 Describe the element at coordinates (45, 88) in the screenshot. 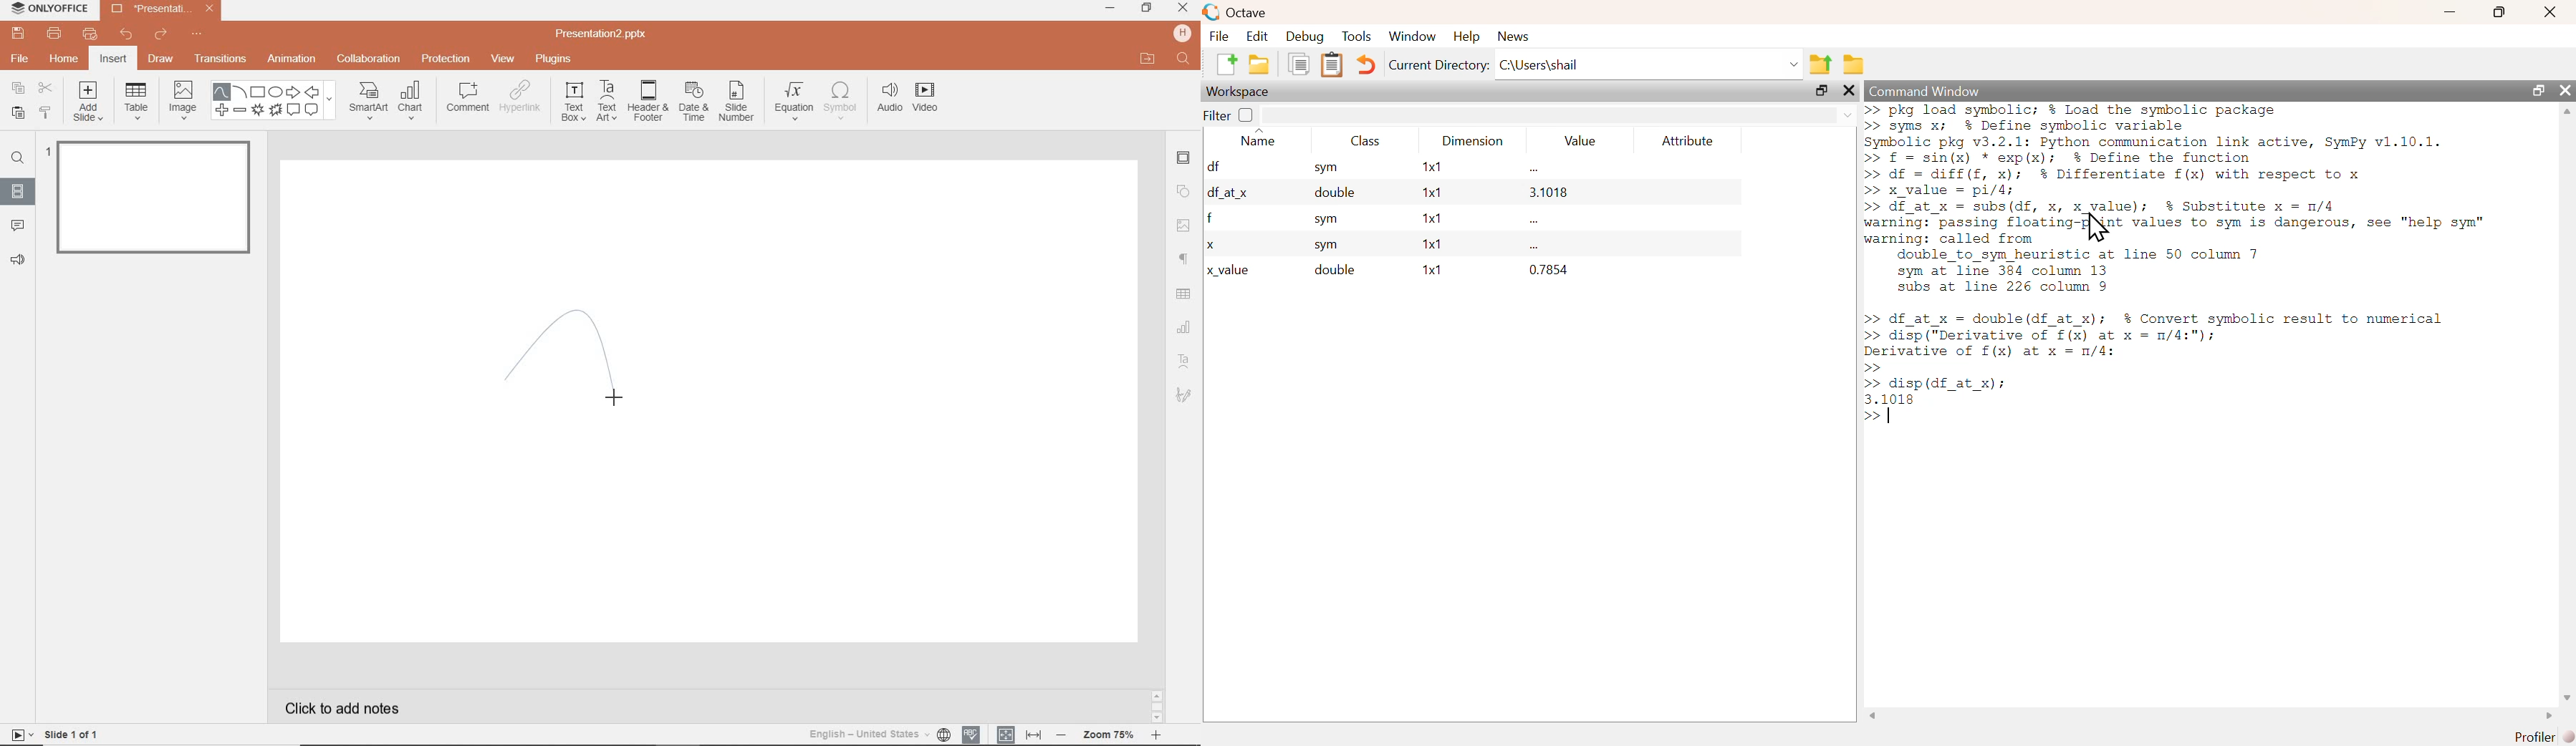

I see `CUT` at that location.